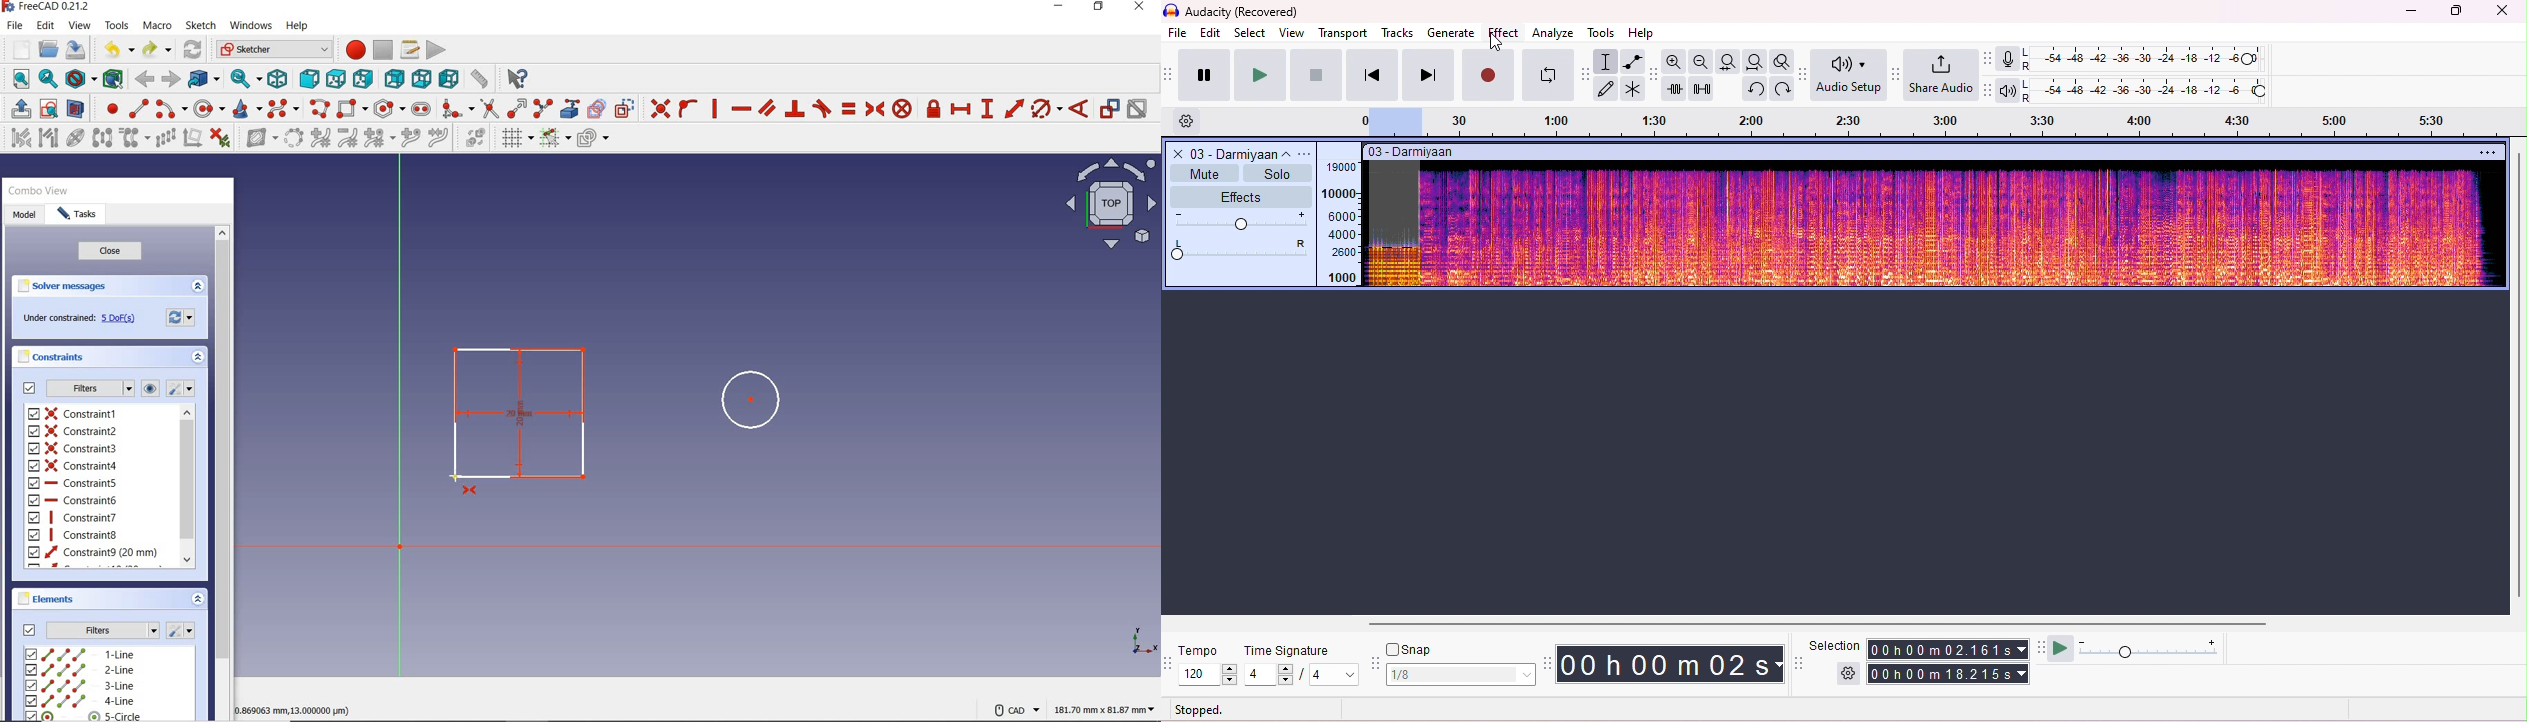  What do you see at coordinates (80, 687) in the screenshot?
I see `3-LINE` at bounding box center [80, 687].